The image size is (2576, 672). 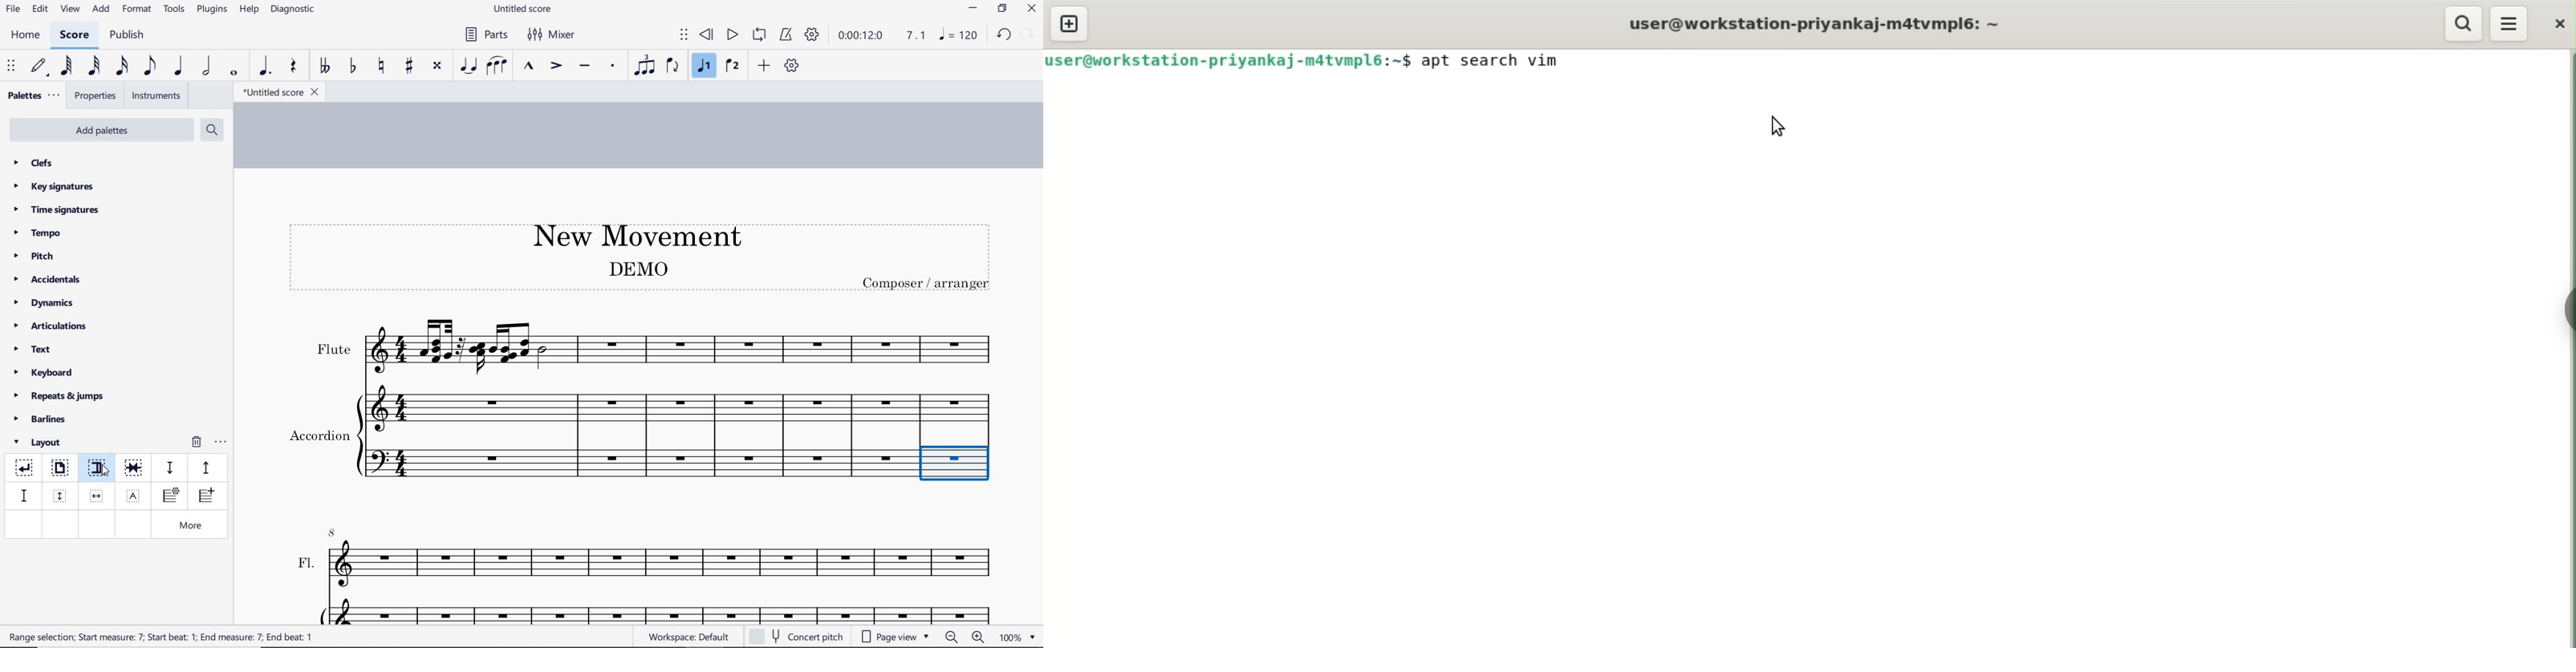 What do you see at coordinates (68, 66) in the screenshot?
I see `64th note` at bounding box center [68, 66].